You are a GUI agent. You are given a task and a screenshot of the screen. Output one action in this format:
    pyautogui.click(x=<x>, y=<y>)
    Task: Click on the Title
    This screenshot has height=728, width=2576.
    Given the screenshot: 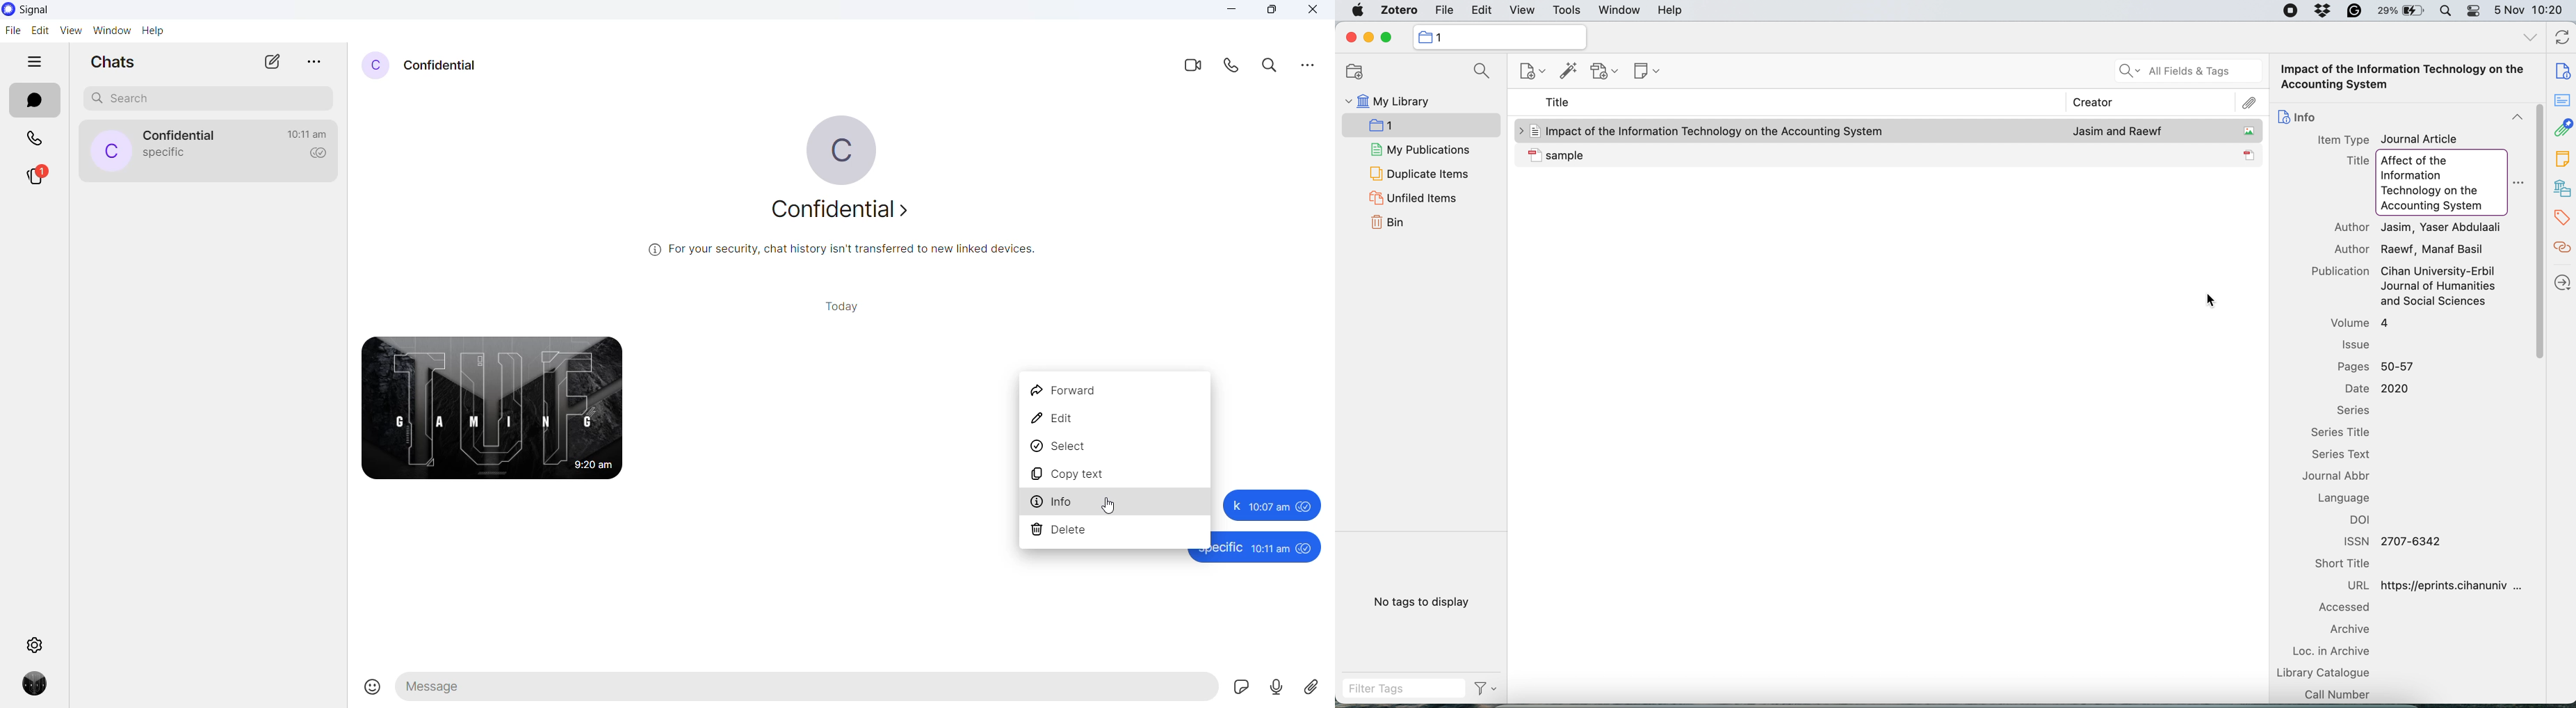 What is the action you would take?
    pyautogui.click(x=2359, y=161)
    